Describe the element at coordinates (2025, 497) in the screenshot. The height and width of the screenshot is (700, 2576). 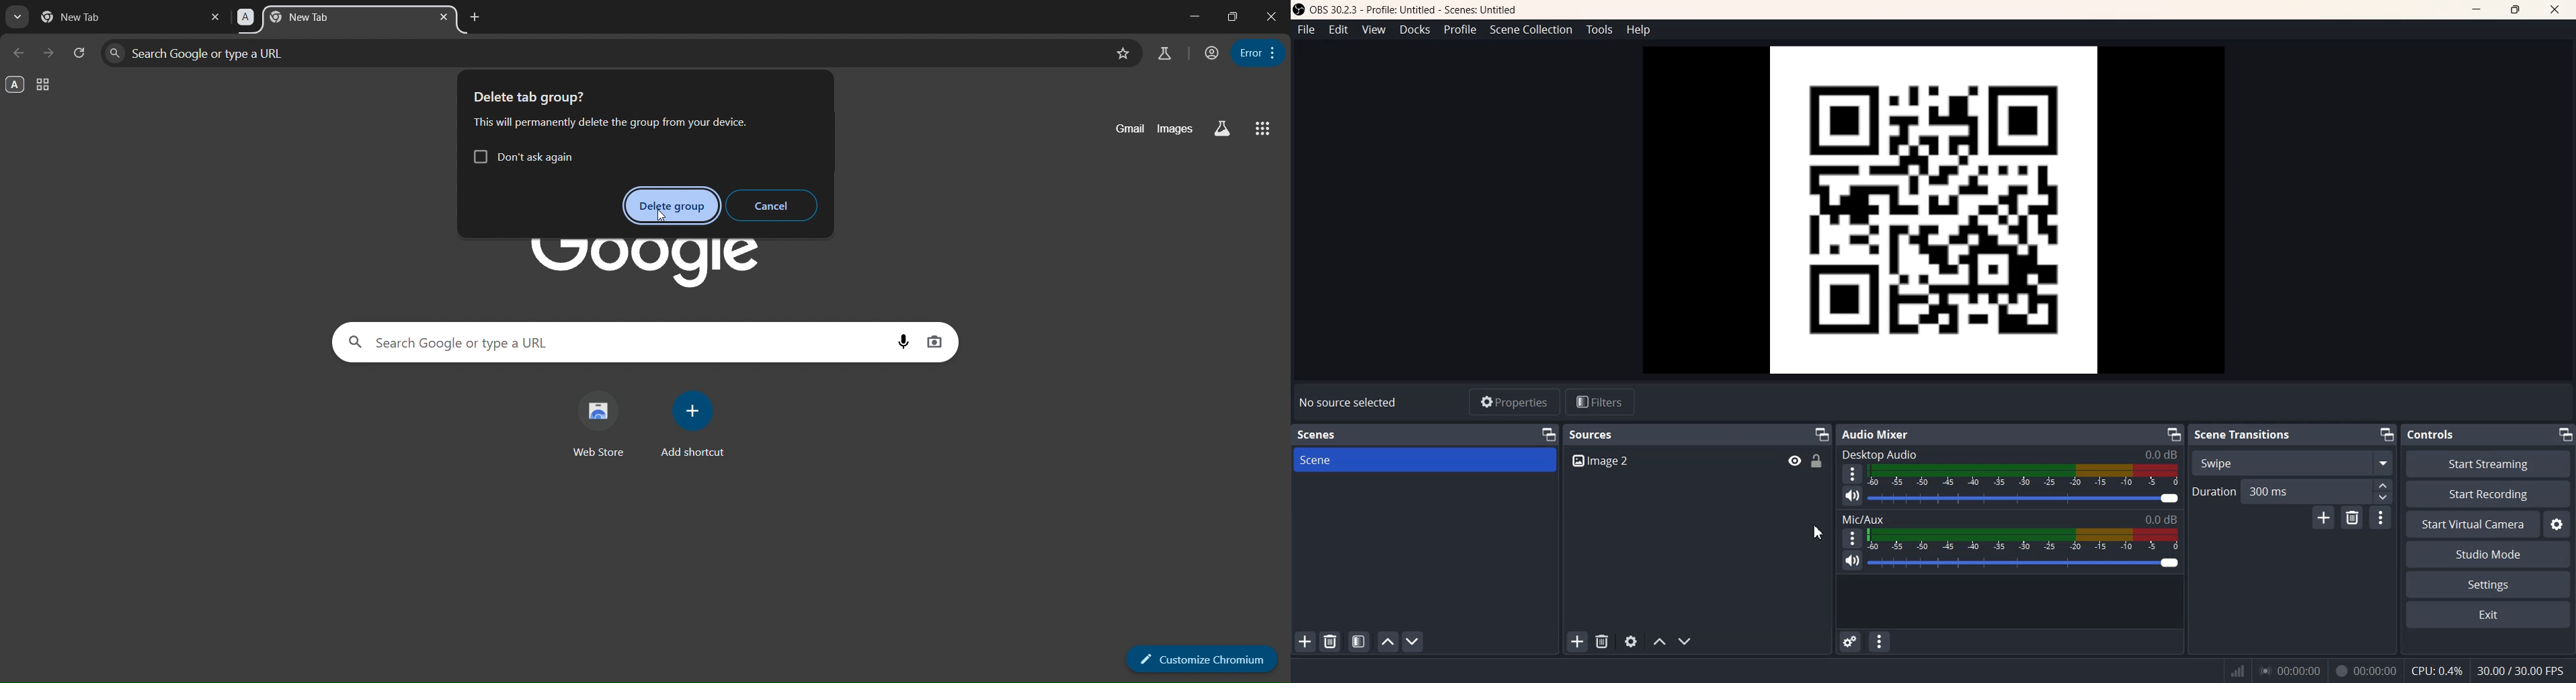
I see `Volume Adjuster` at that location.